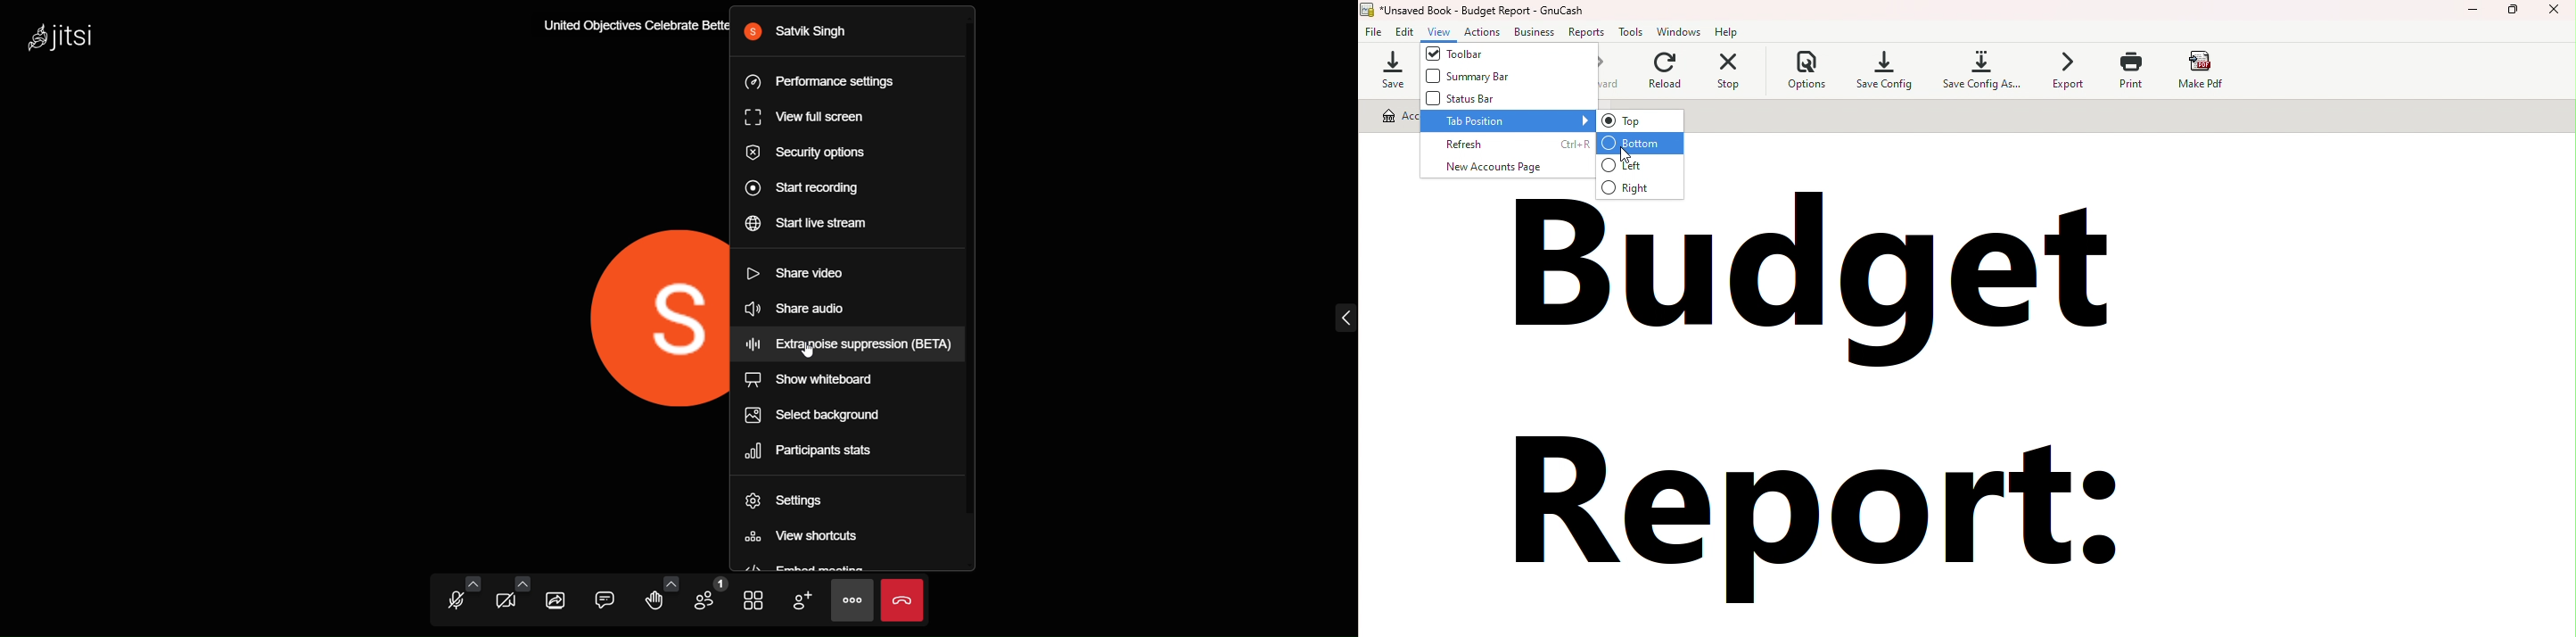 The image size is (2576, 644). What do you see at coordinates (1639, 165) in the screenshot?
I see `Left` at bounding box center [1639, 165].